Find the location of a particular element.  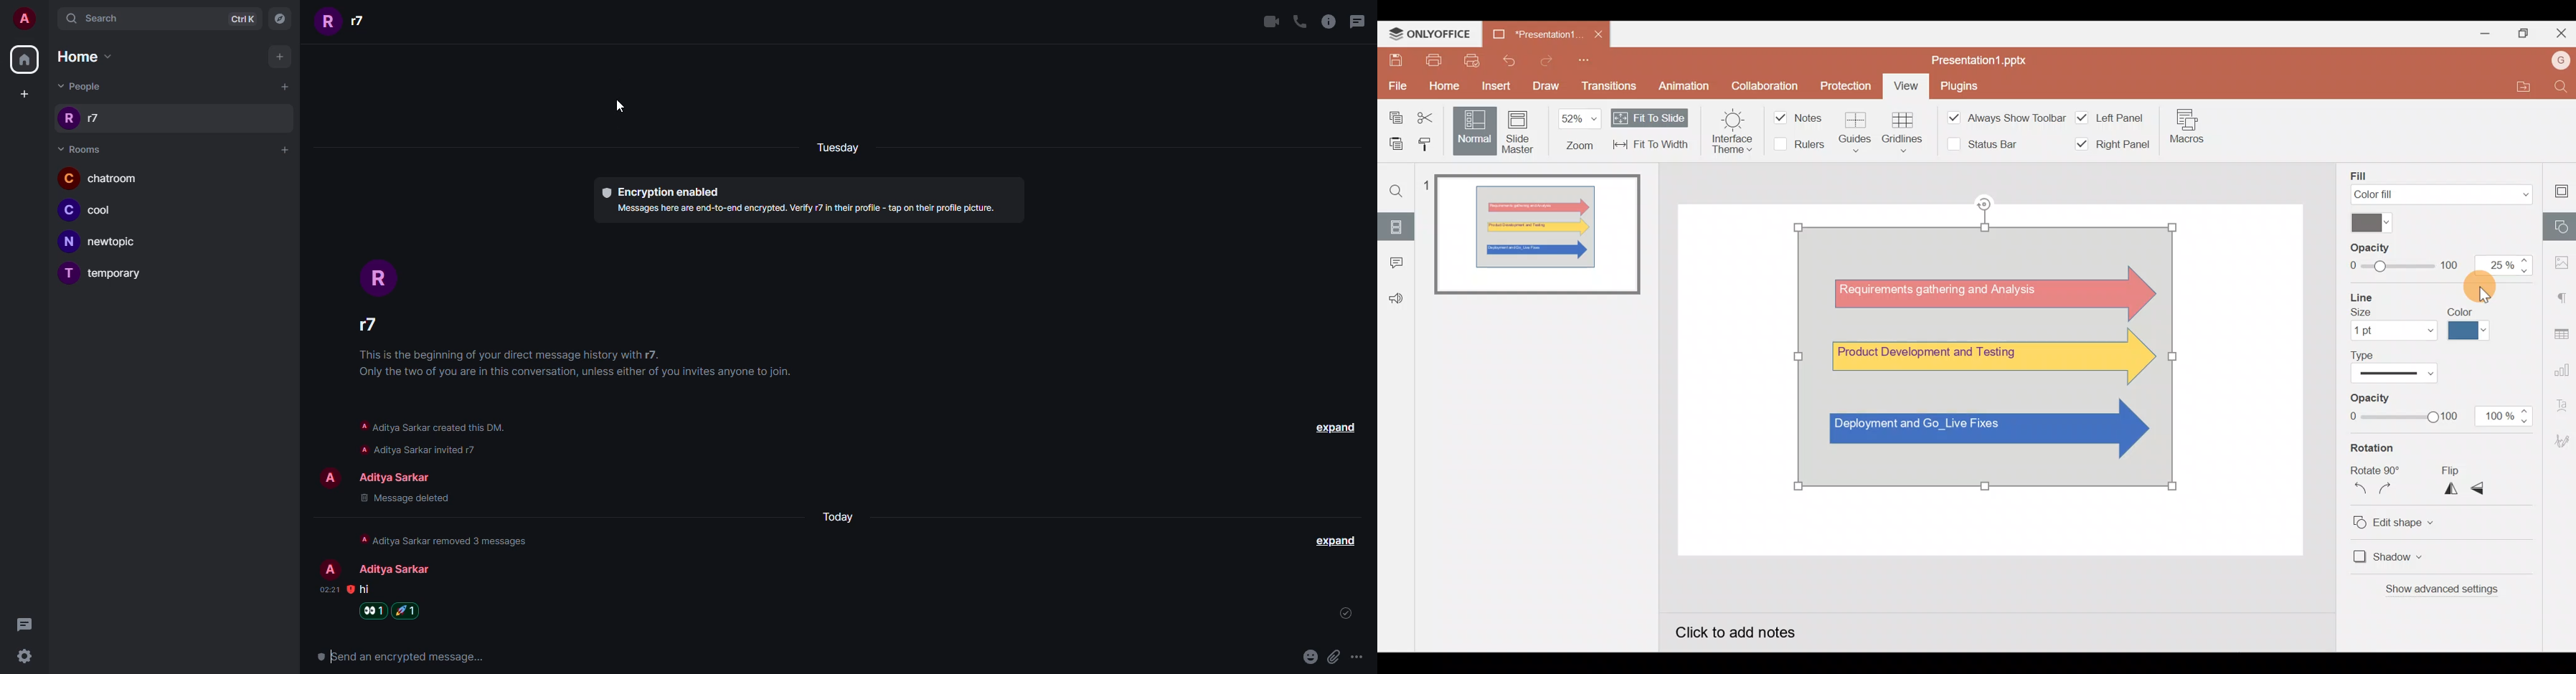

Right panel is located at coordinates (2110, 145).